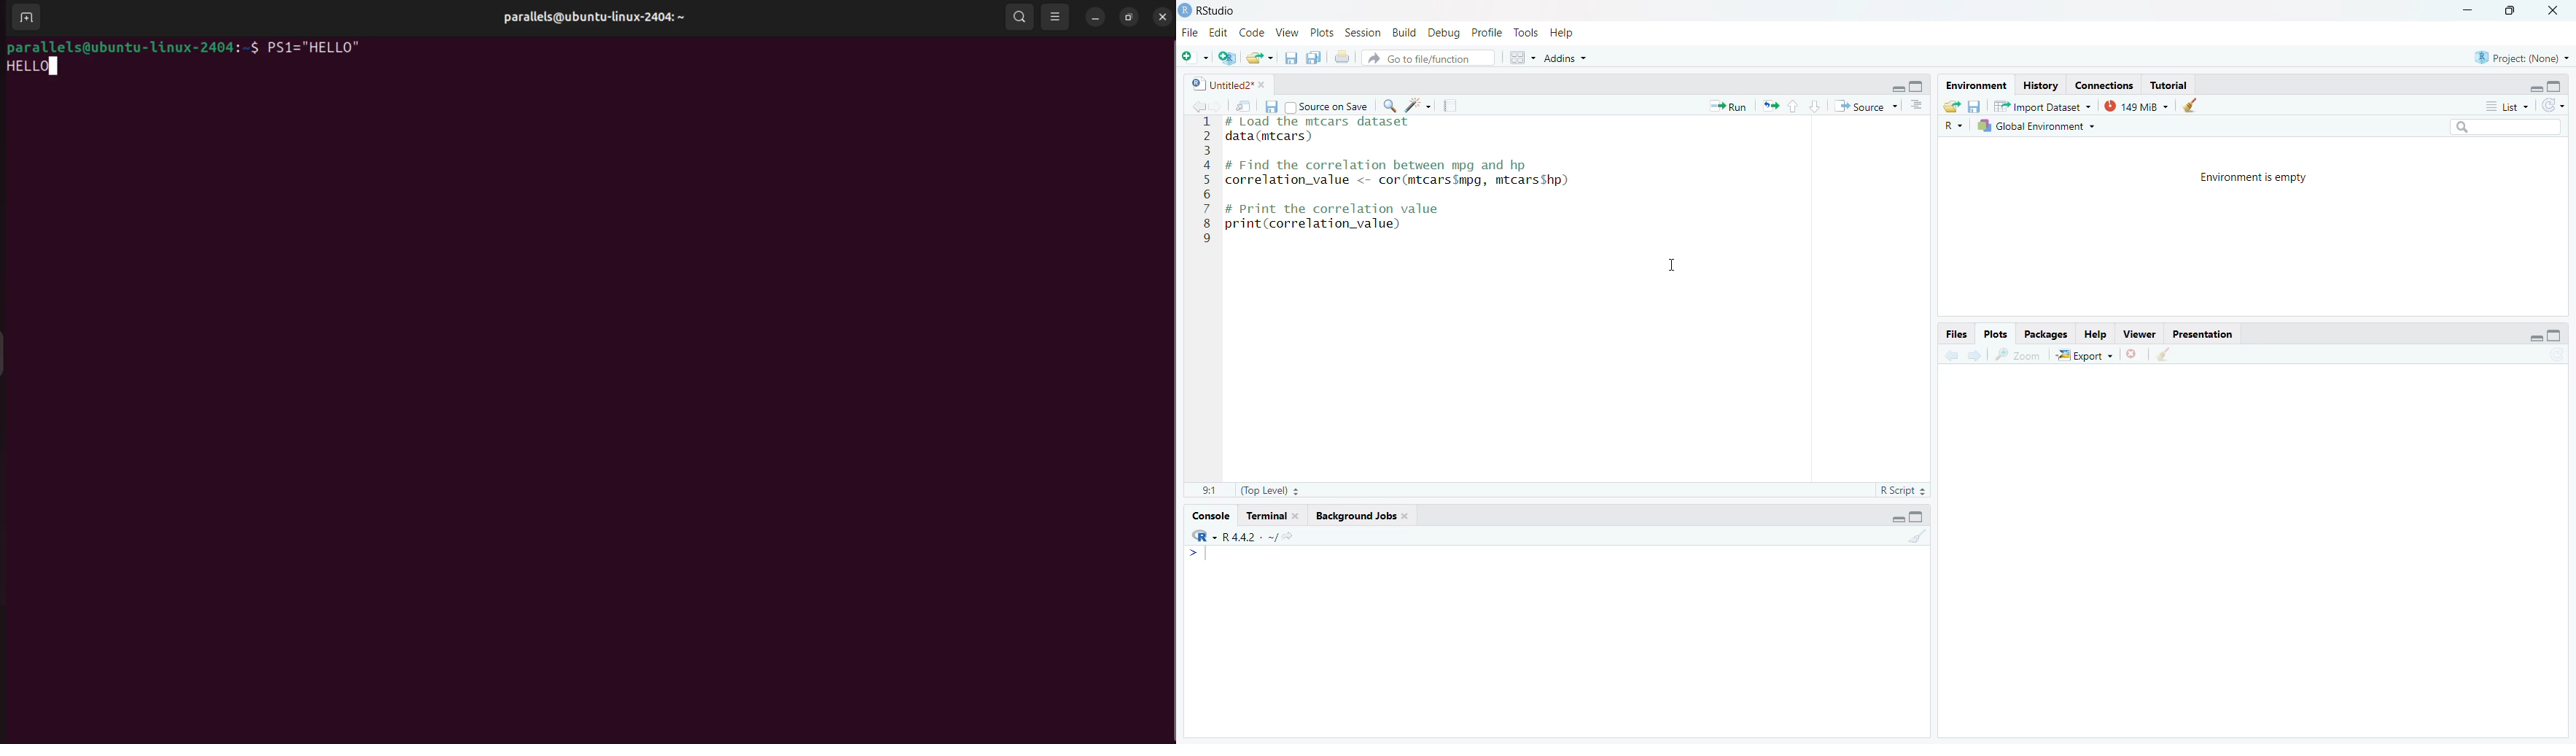  I want to click on Code, so click(1253, 34).